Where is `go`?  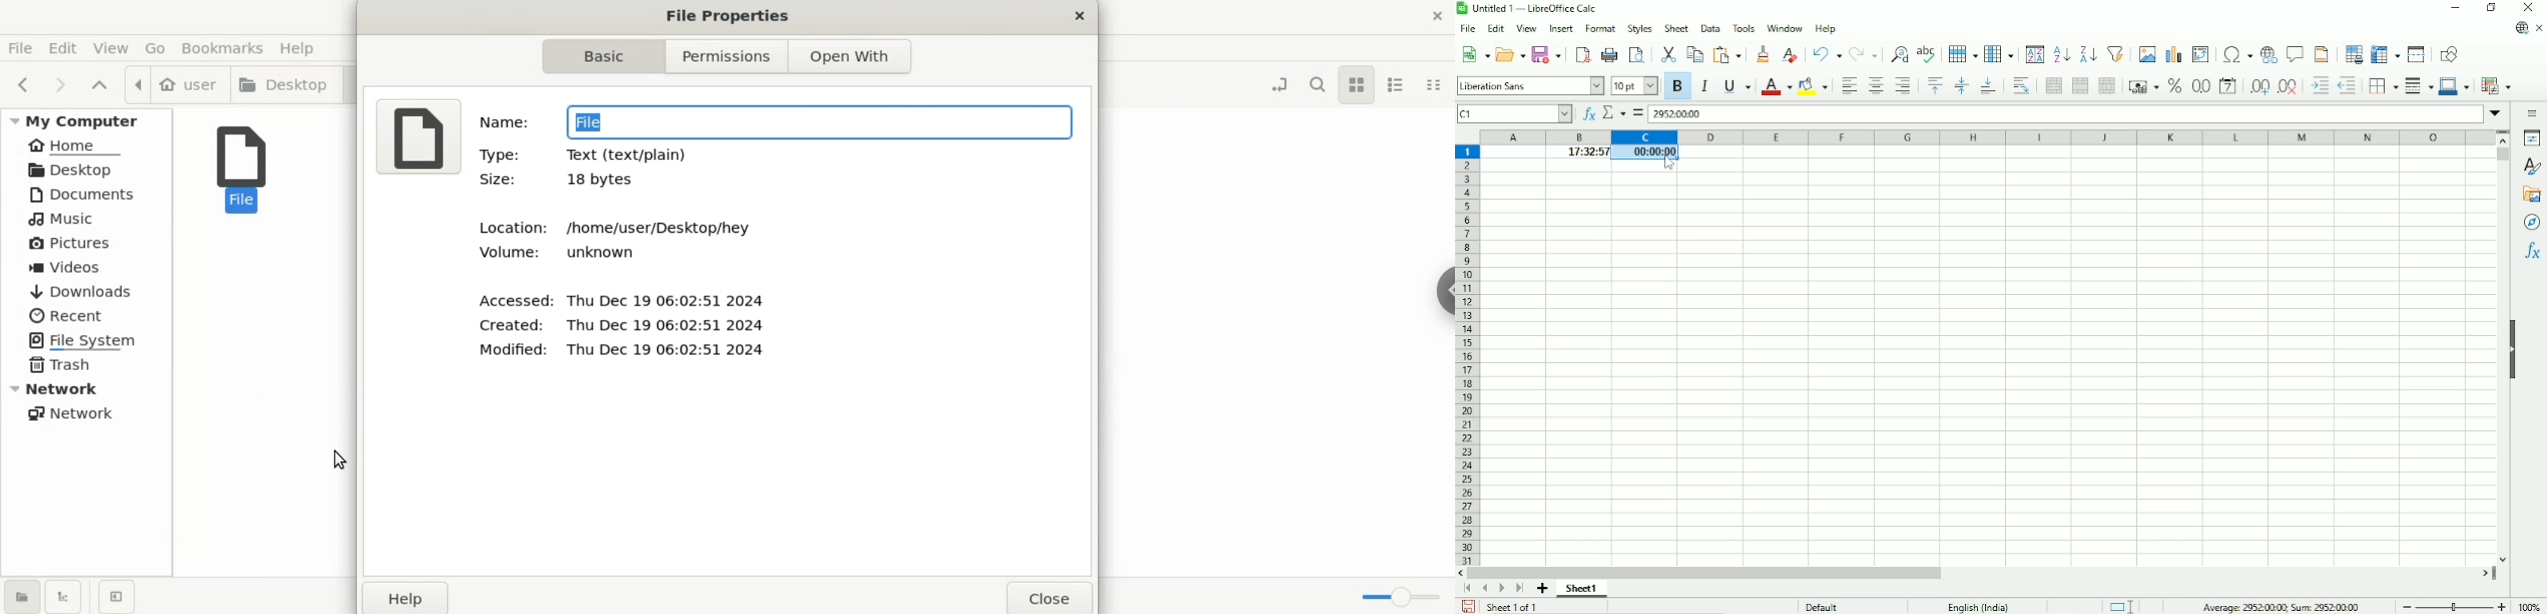 go is located at coordinates (160, 49).